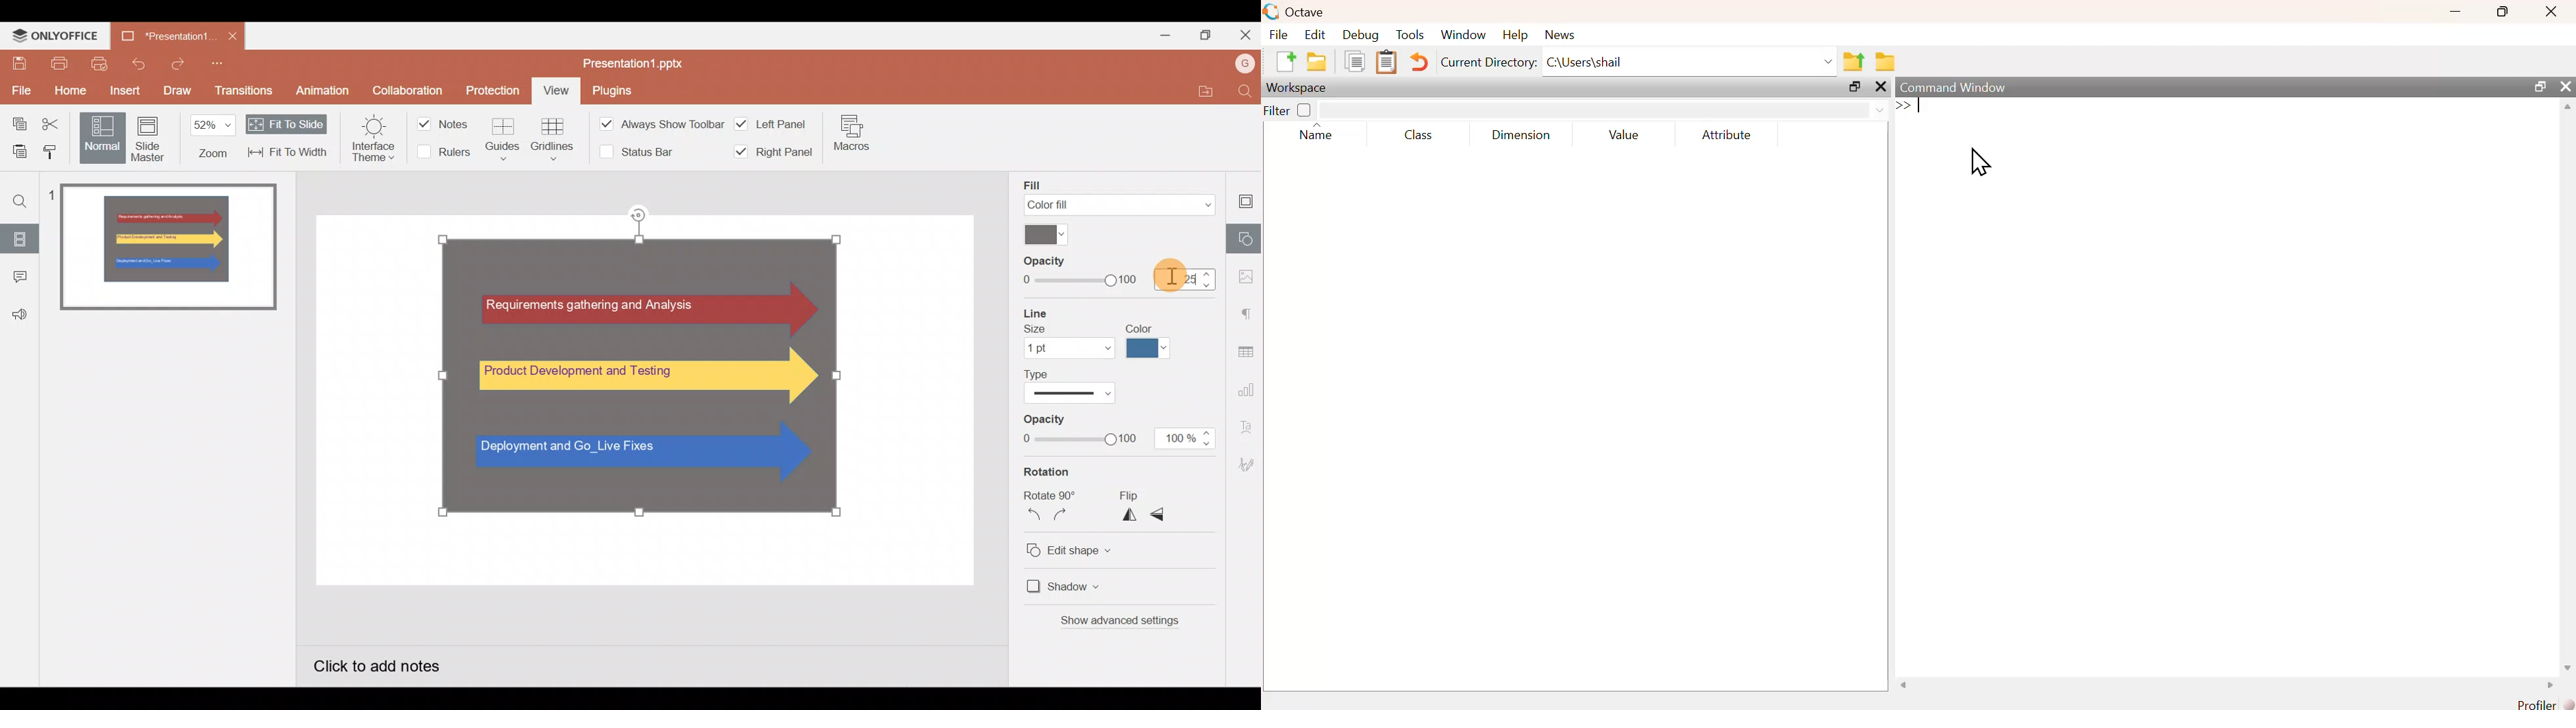 The image size is (2576, 728). I want to click on Workspace, so click(1299, 88).